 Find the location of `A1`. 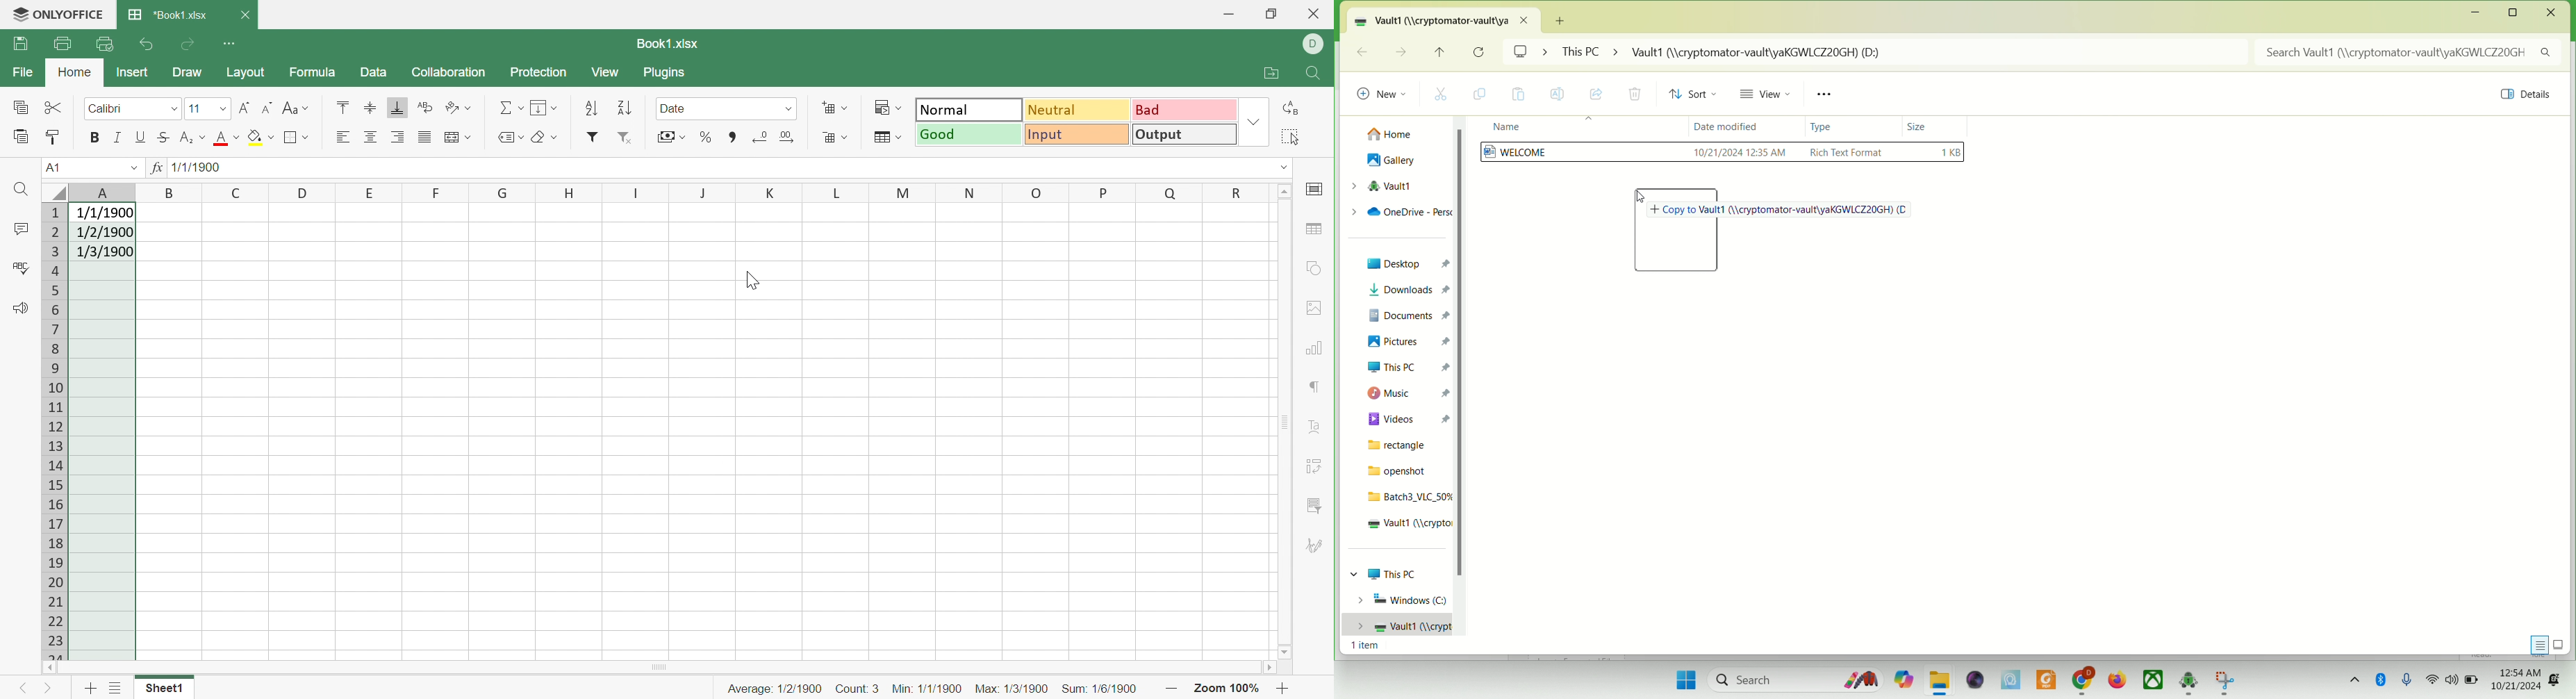

A1 is located at coordinates (54, 168).